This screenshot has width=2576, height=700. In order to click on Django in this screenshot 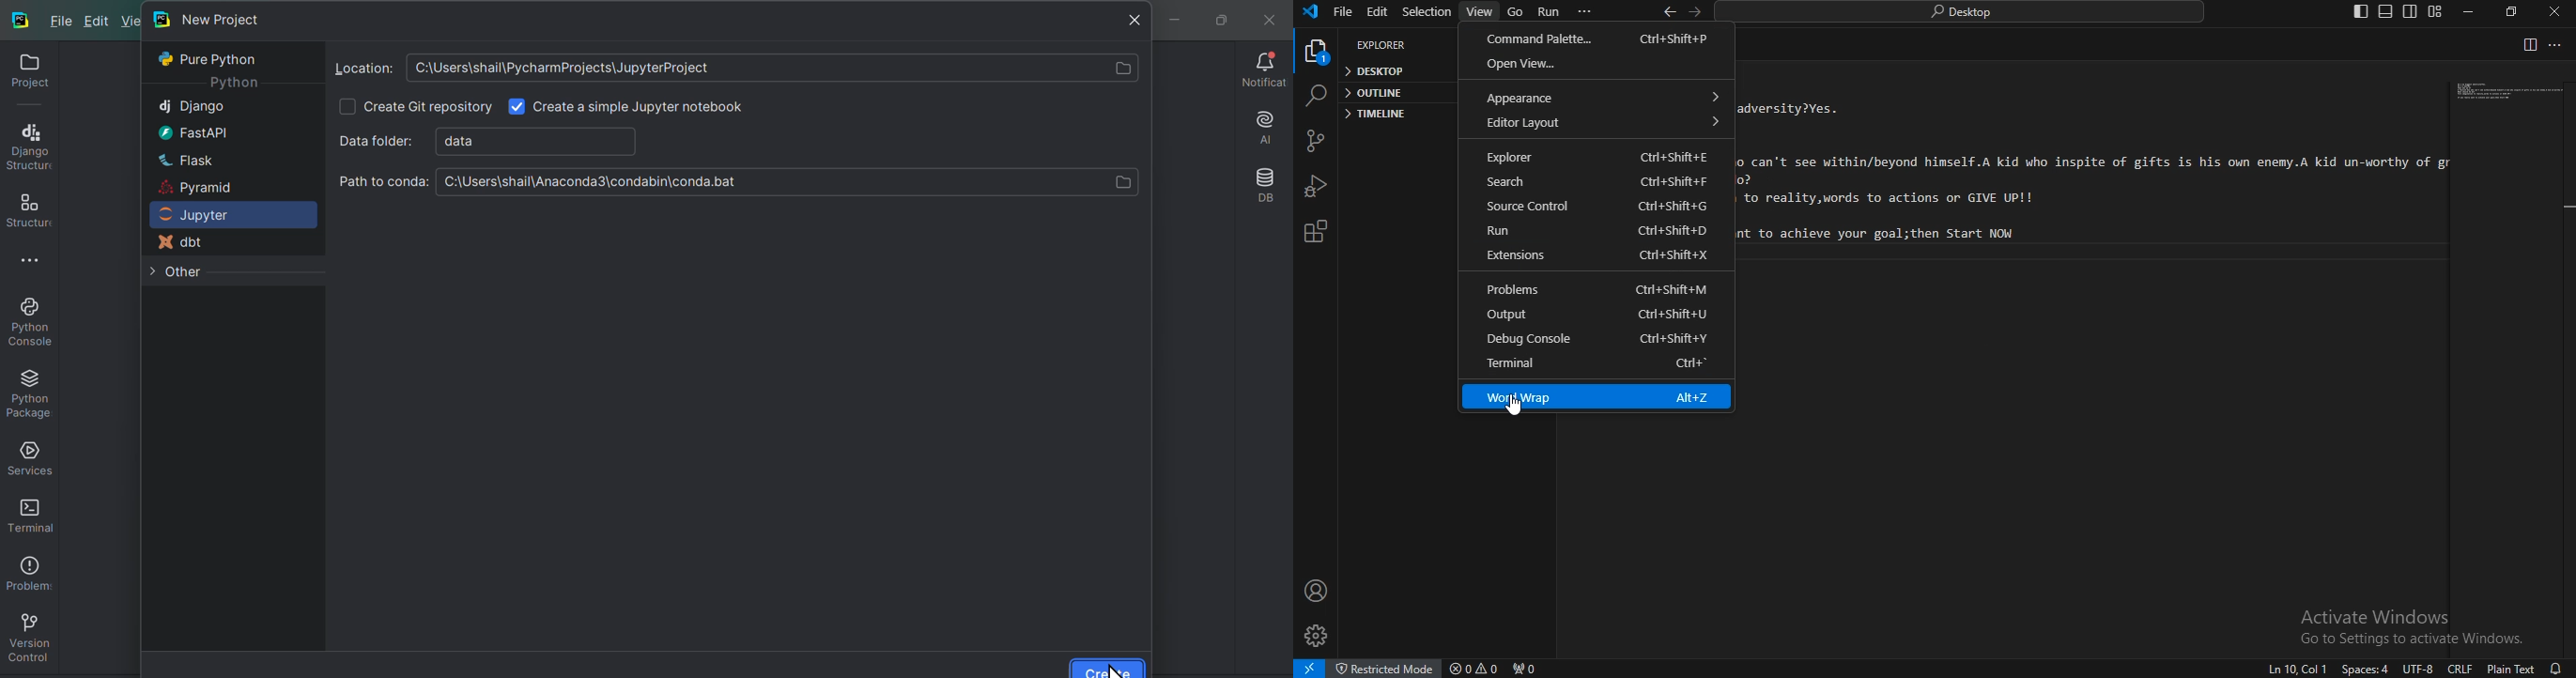, I will do `click(192, 106)`.